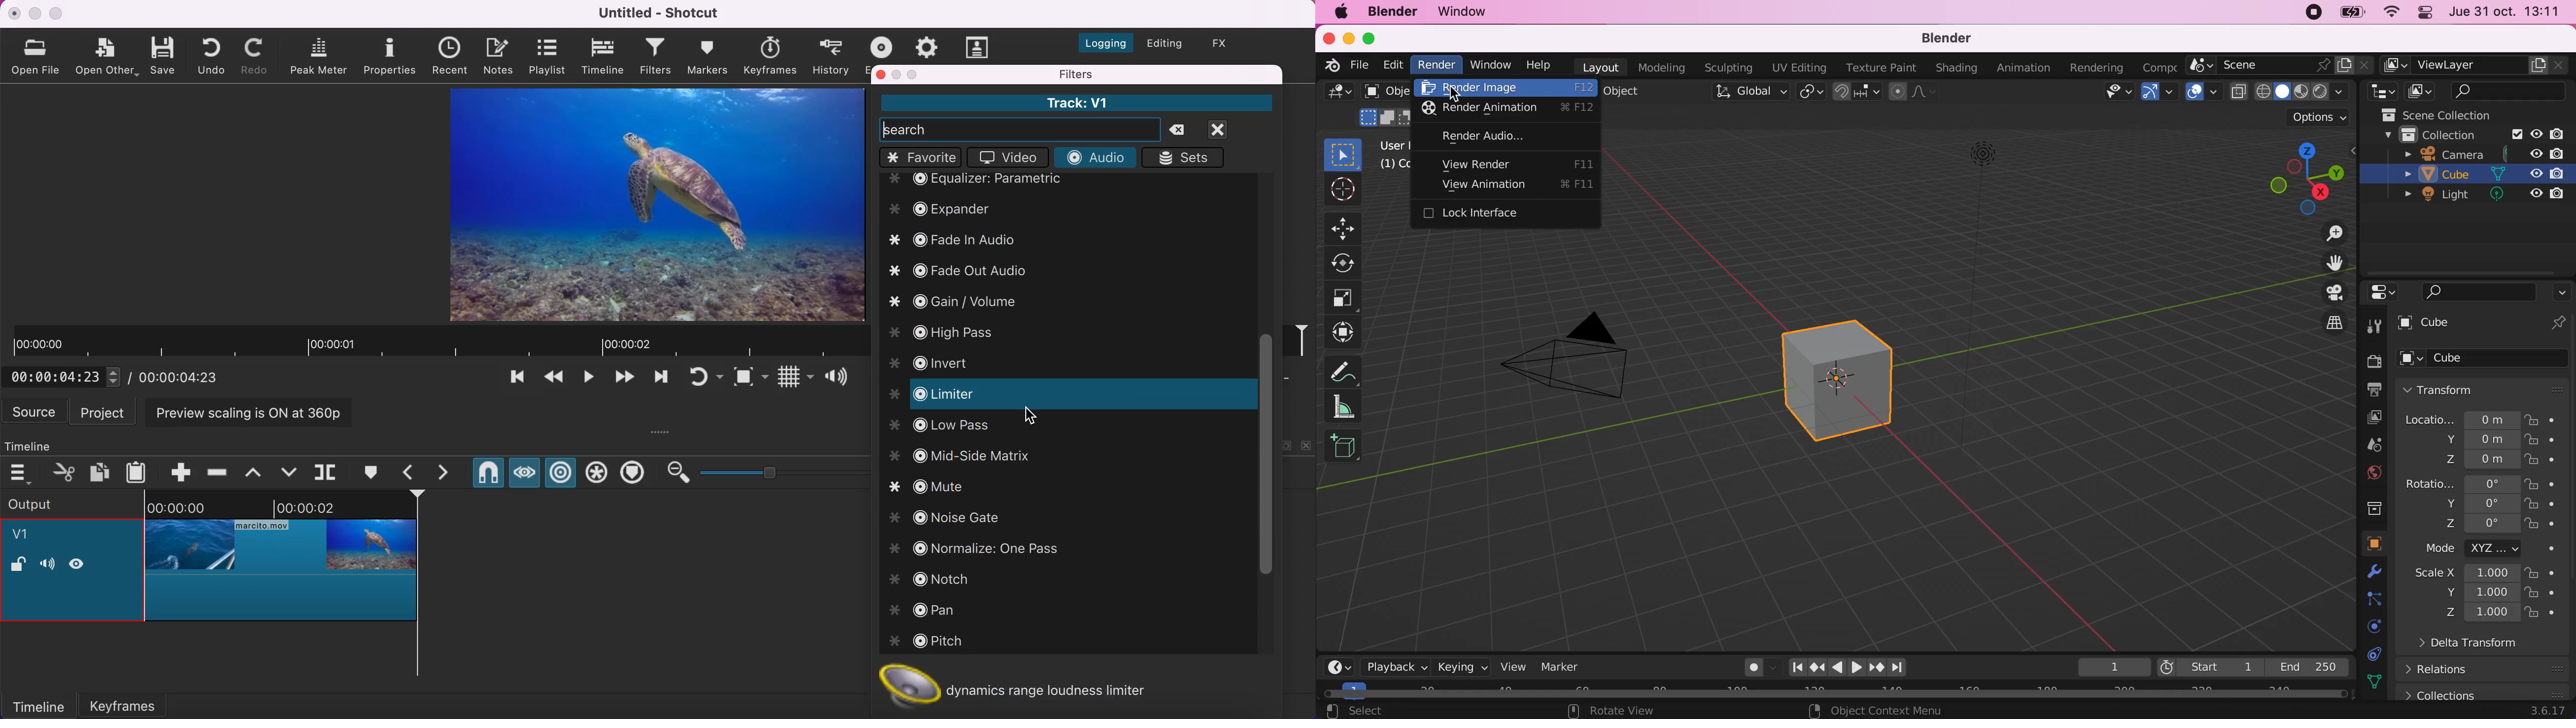  What do you see at coordinates (2204, 94) in the screenshot?
I see `Show overlays` at bounding box center [2204, 94].